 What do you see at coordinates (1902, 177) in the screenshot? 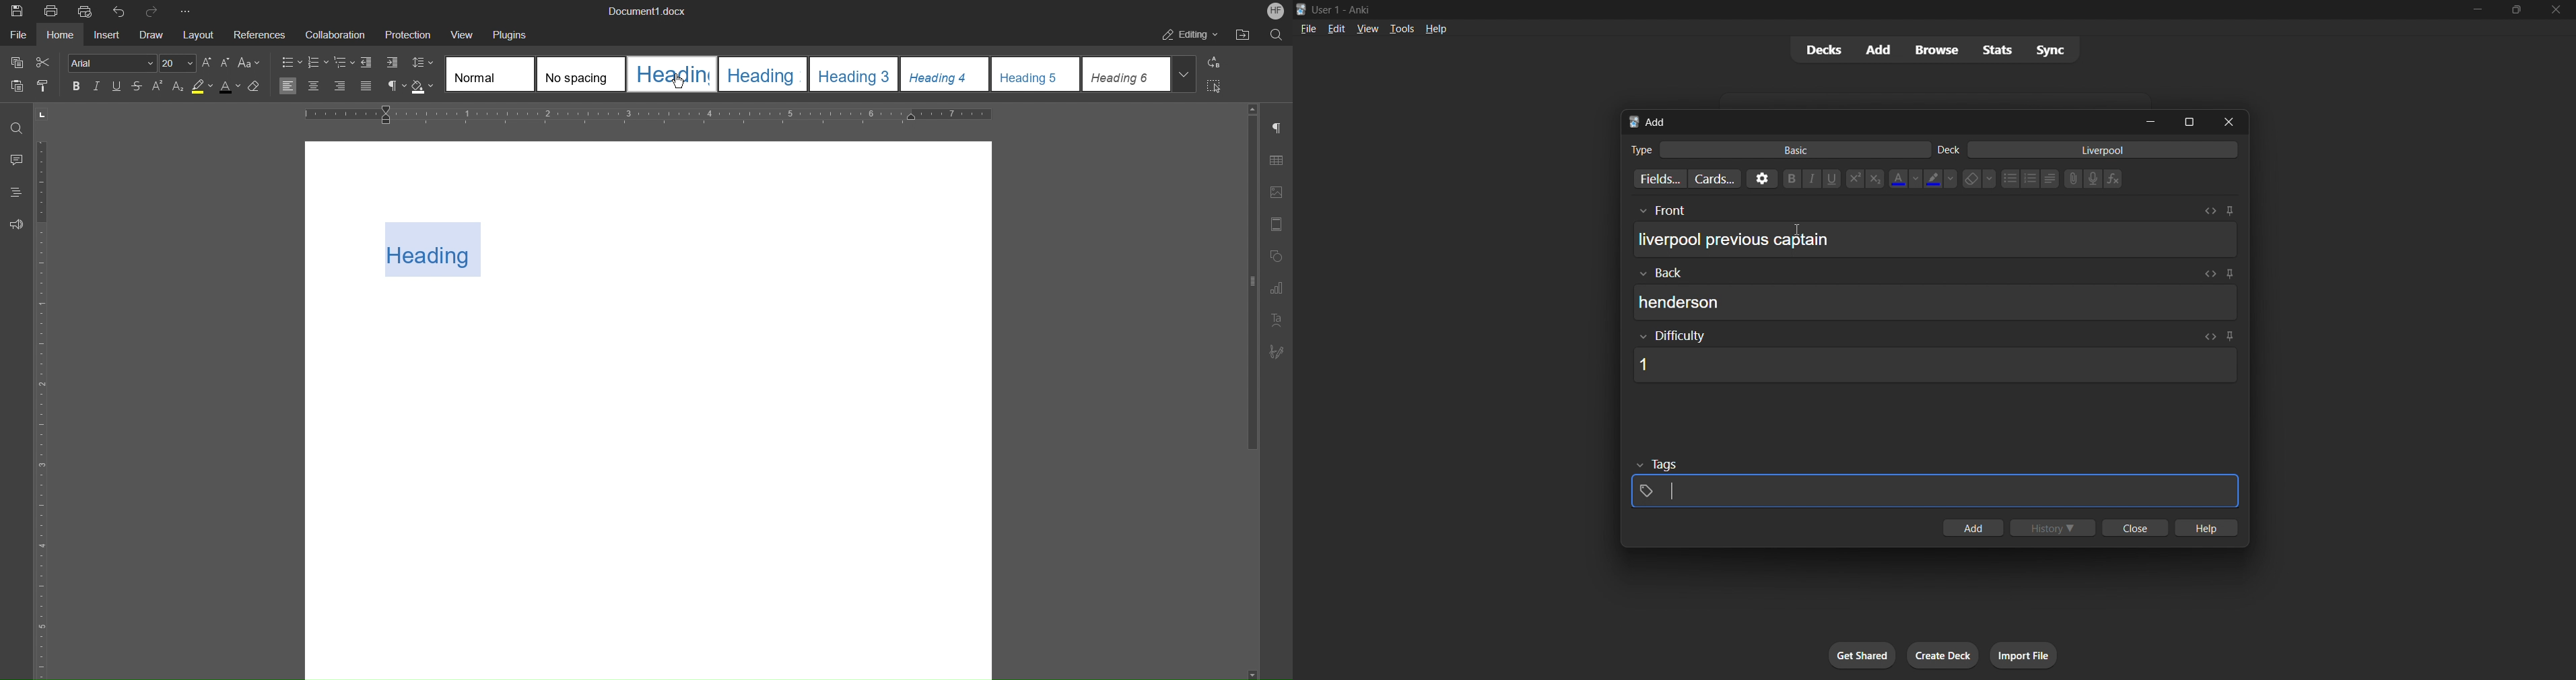
I see `font color` at bounding box center [1902, 177].